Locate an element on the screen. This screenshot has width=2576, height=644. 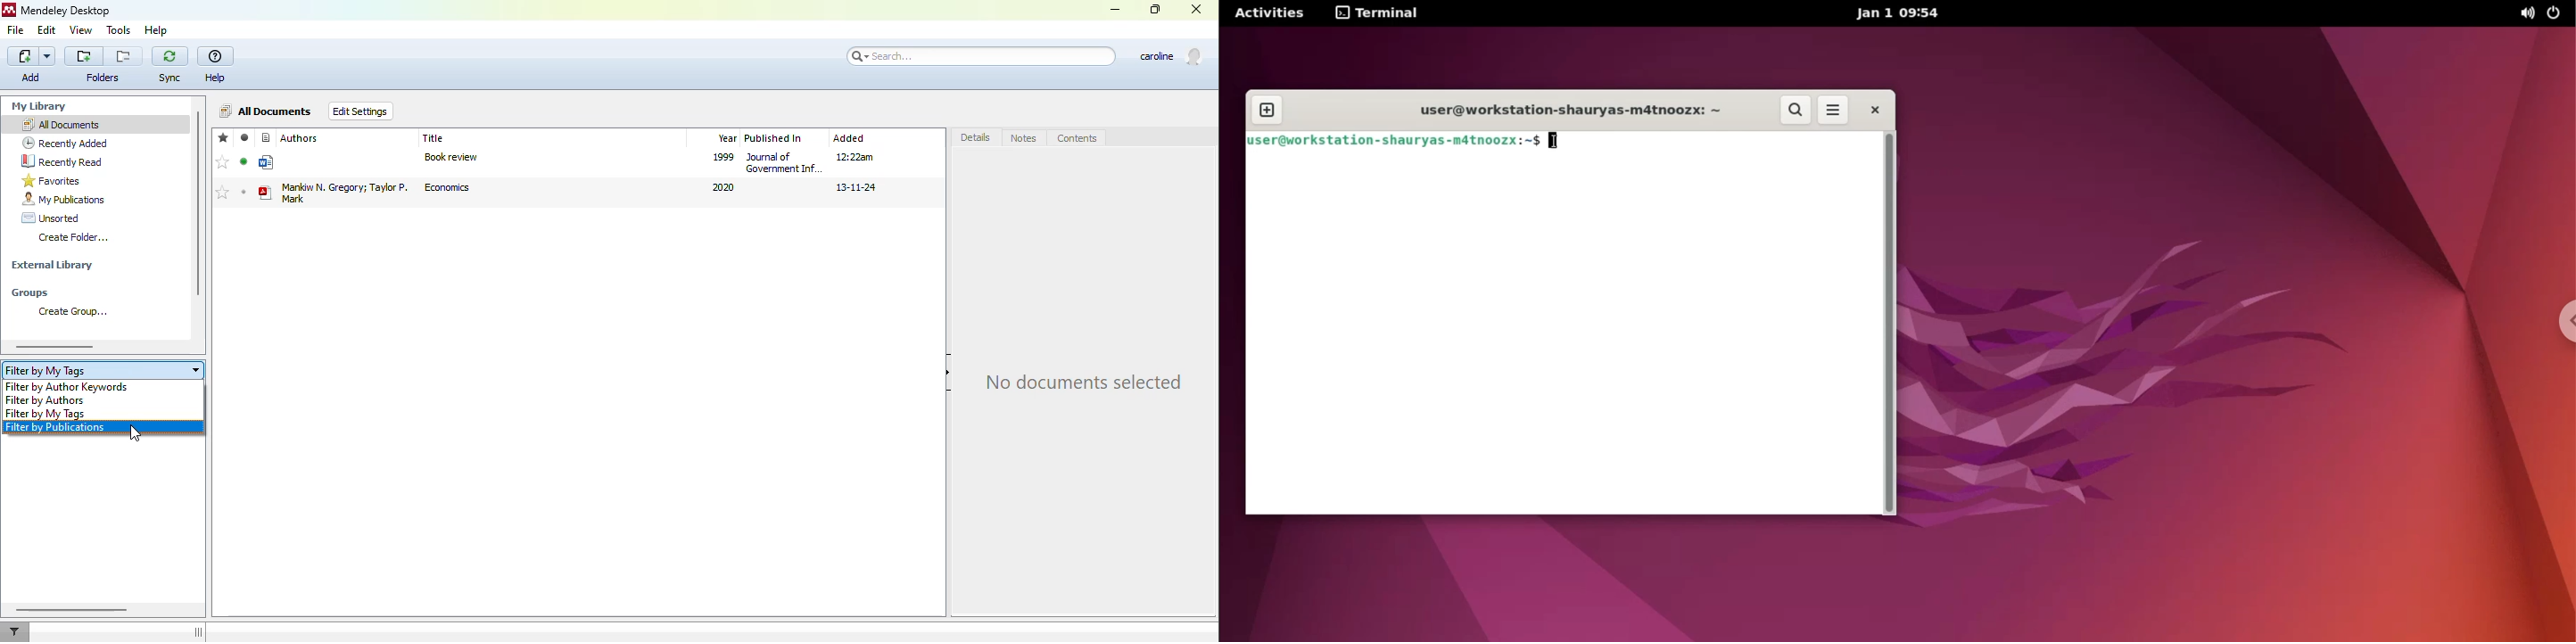
logo is located at coordinates (9, 10).